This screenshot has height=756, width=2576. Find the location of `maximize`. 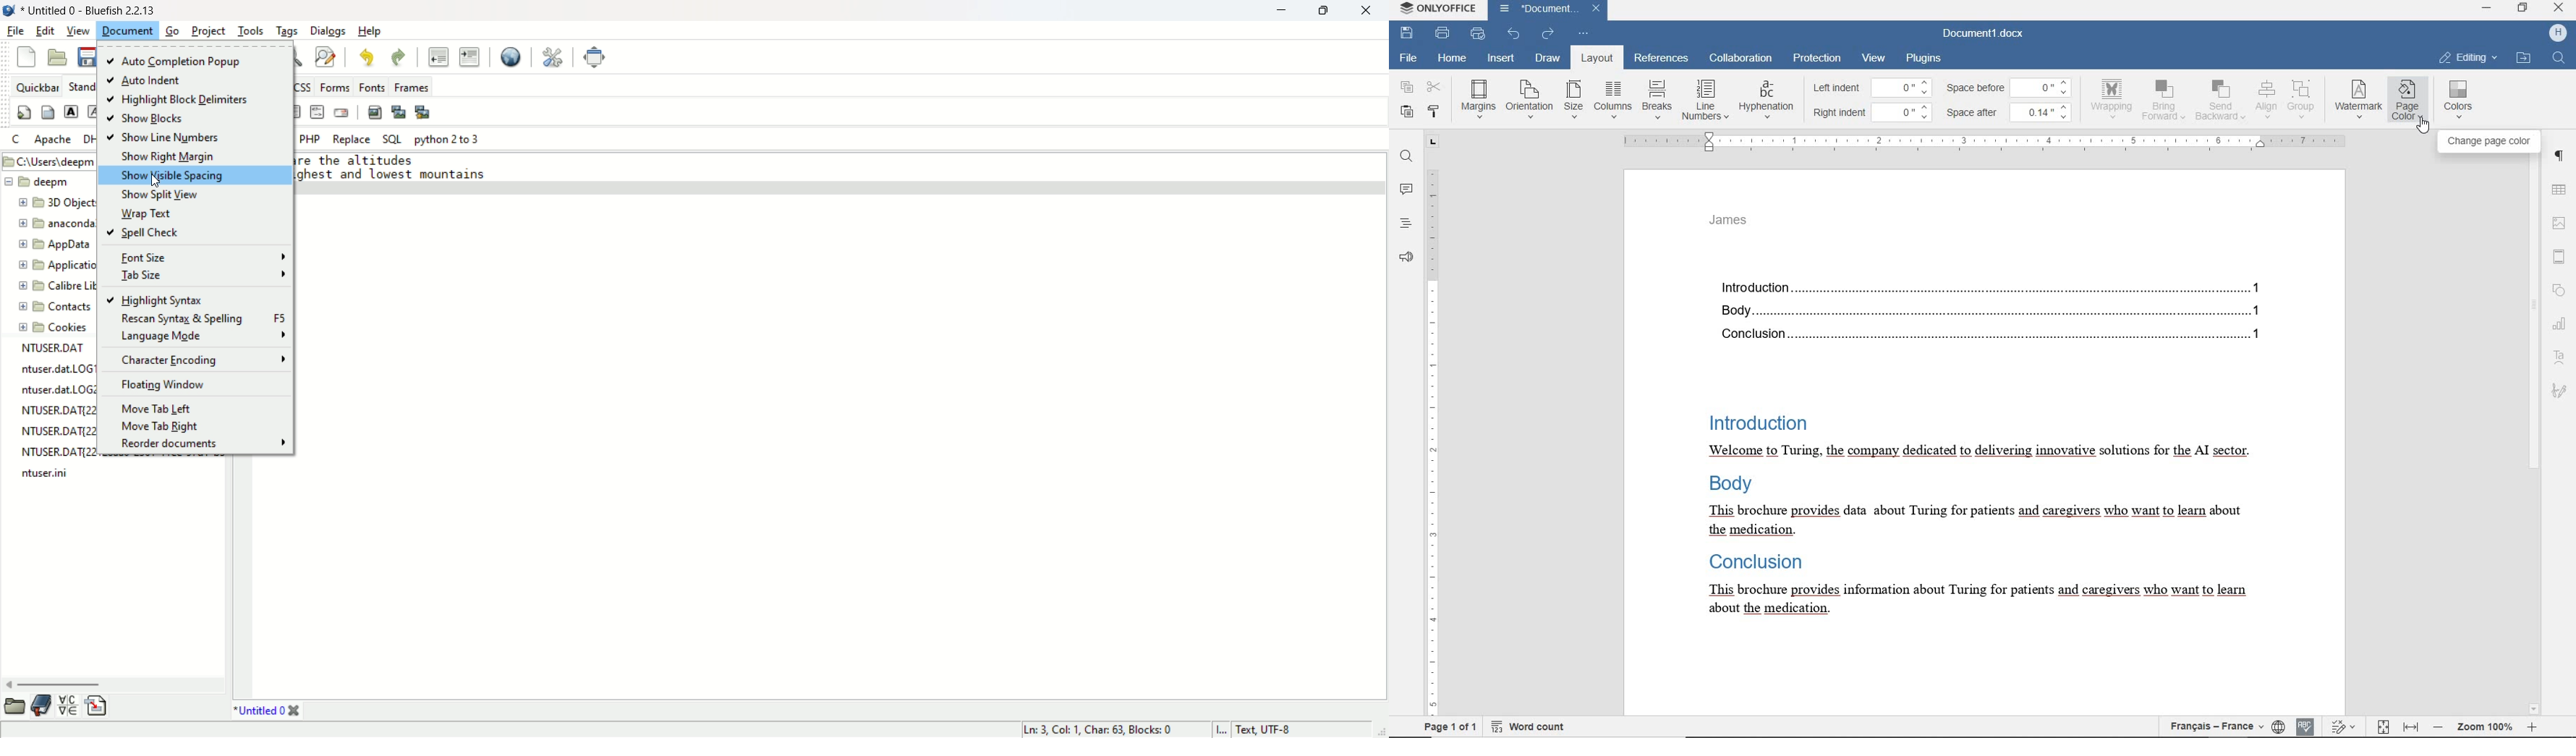

maximize is located at coordinates (1321, 11).